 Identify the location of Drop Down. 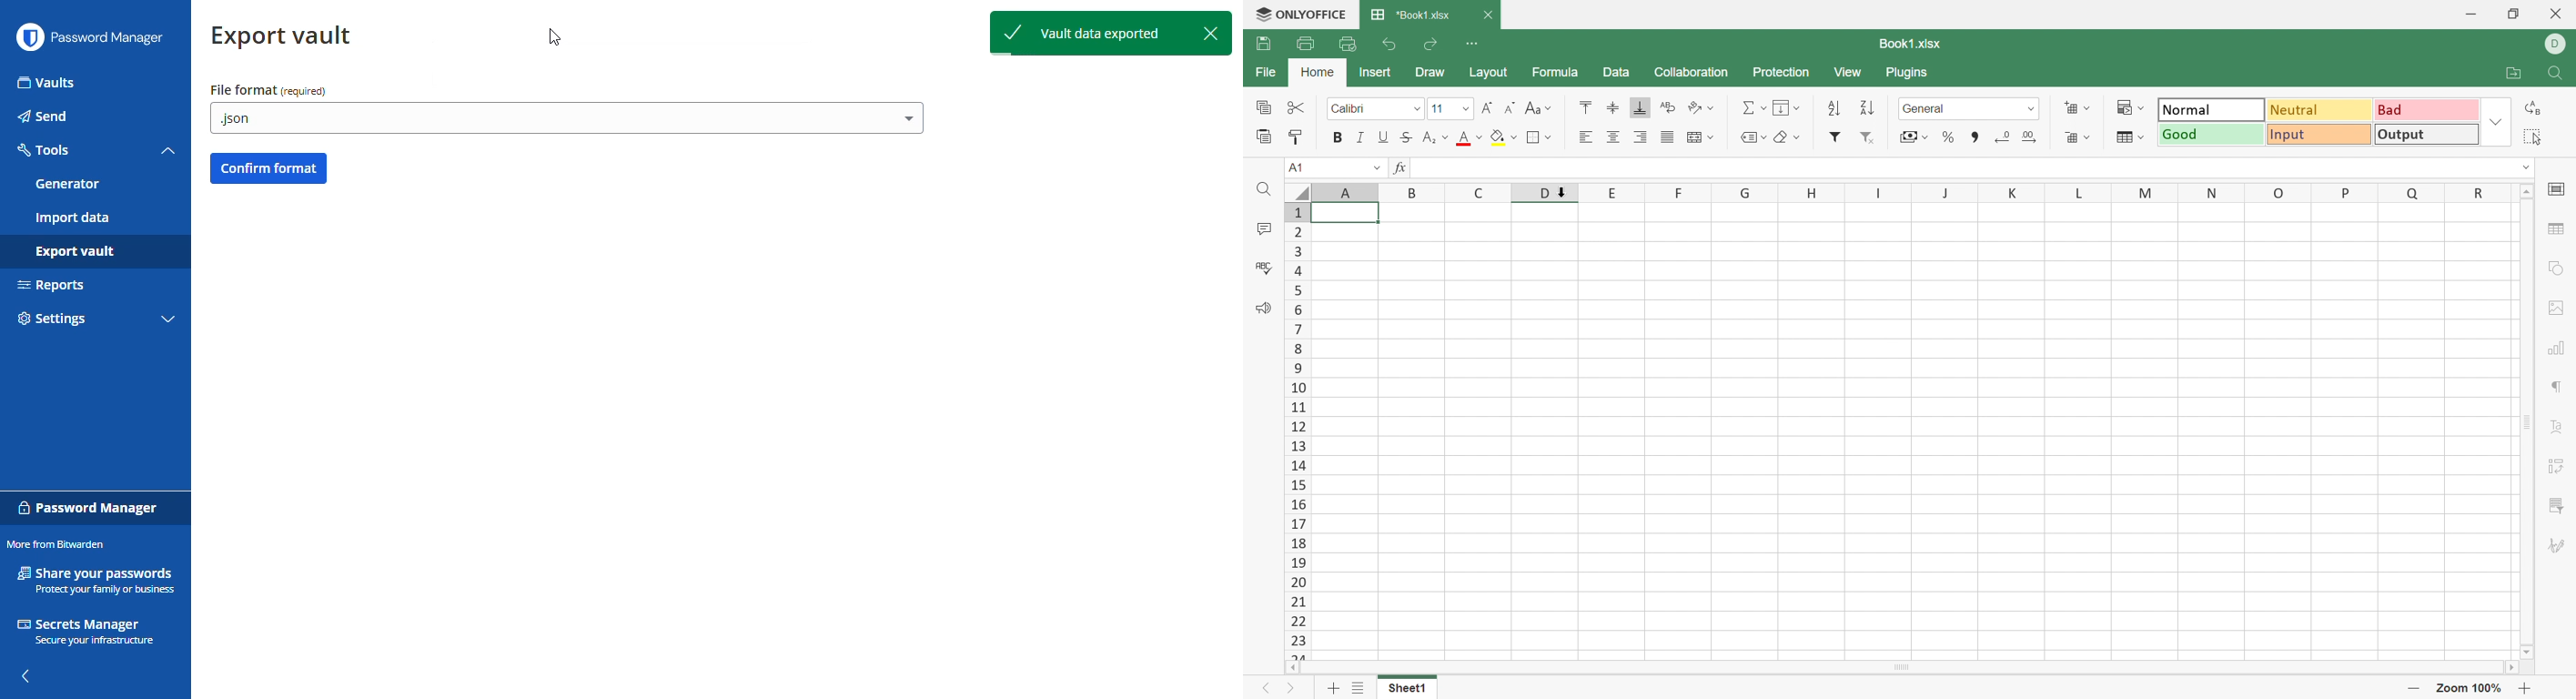
(1549, 108).